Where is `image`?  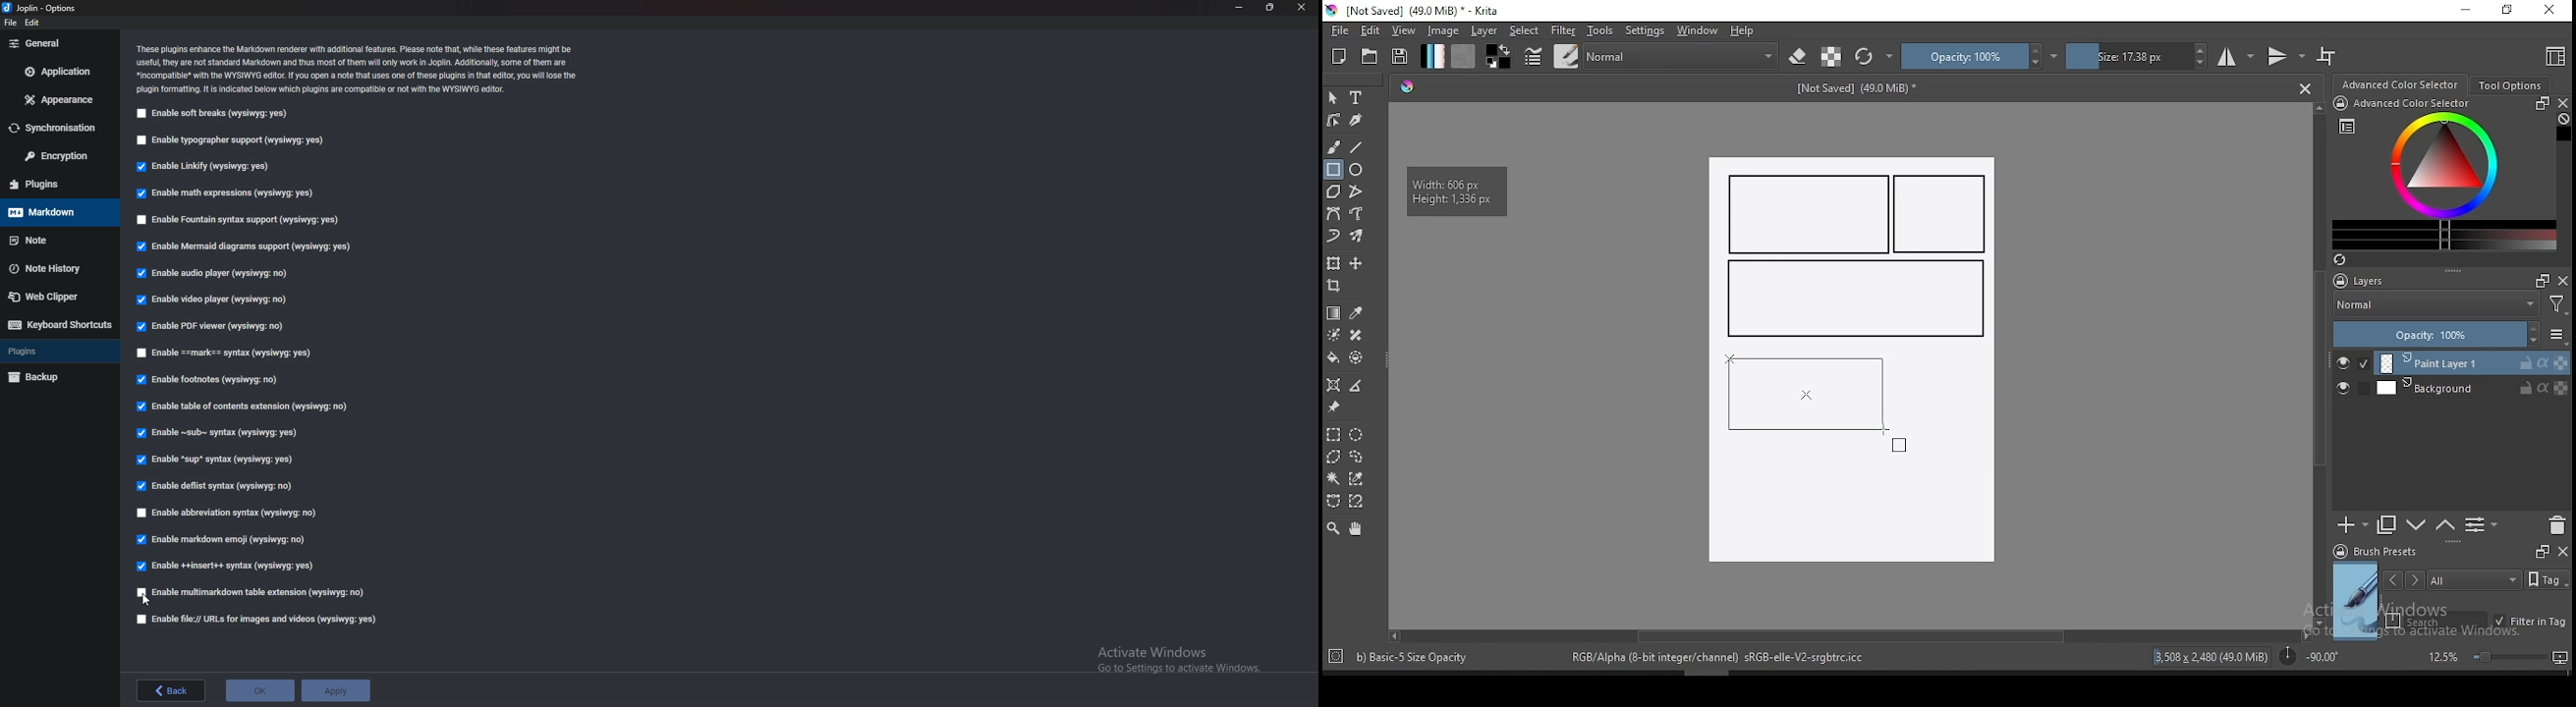 image is located at coordinates (1442, 30).